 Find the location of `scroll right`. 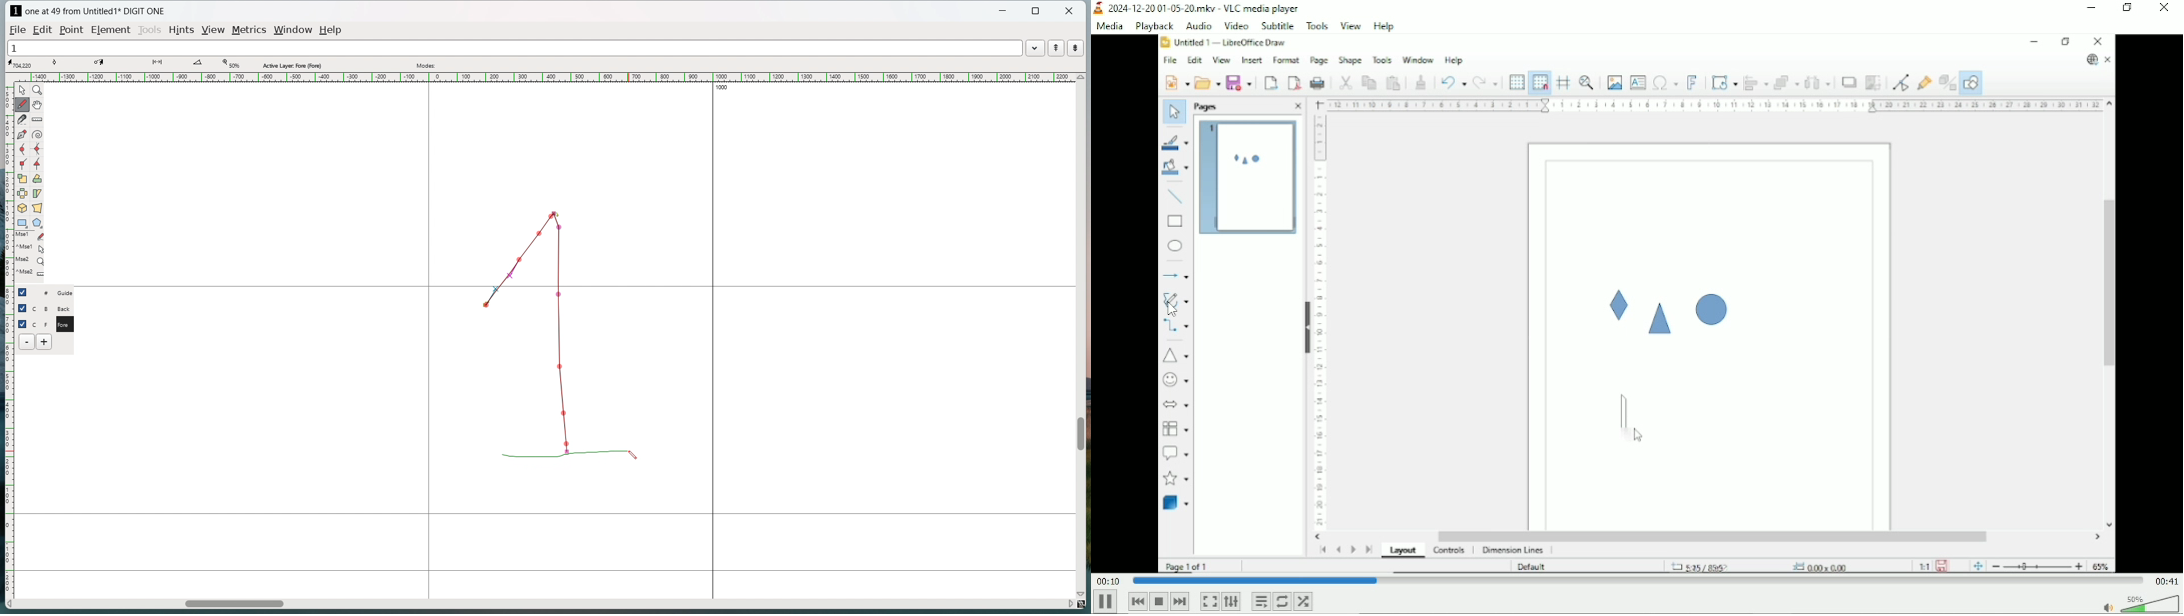

scroll right is located at coordinates (1069, 603).